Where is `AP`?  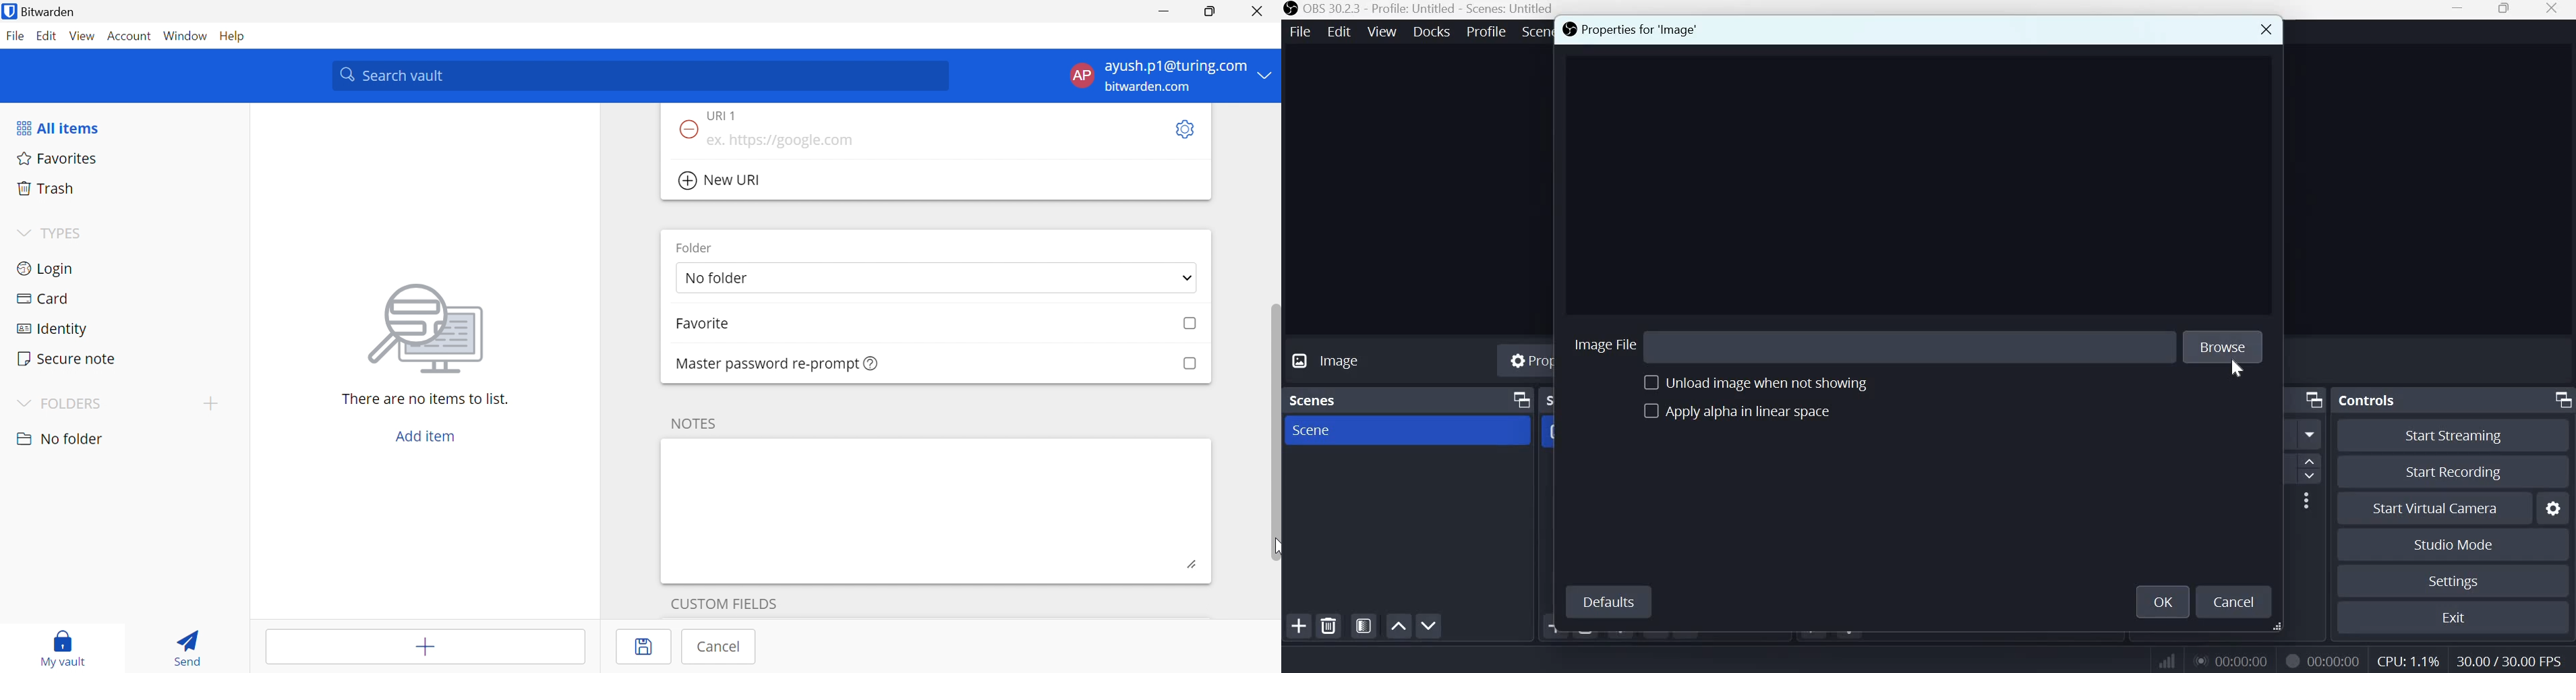
AP is located at coordinates (1081, 78).